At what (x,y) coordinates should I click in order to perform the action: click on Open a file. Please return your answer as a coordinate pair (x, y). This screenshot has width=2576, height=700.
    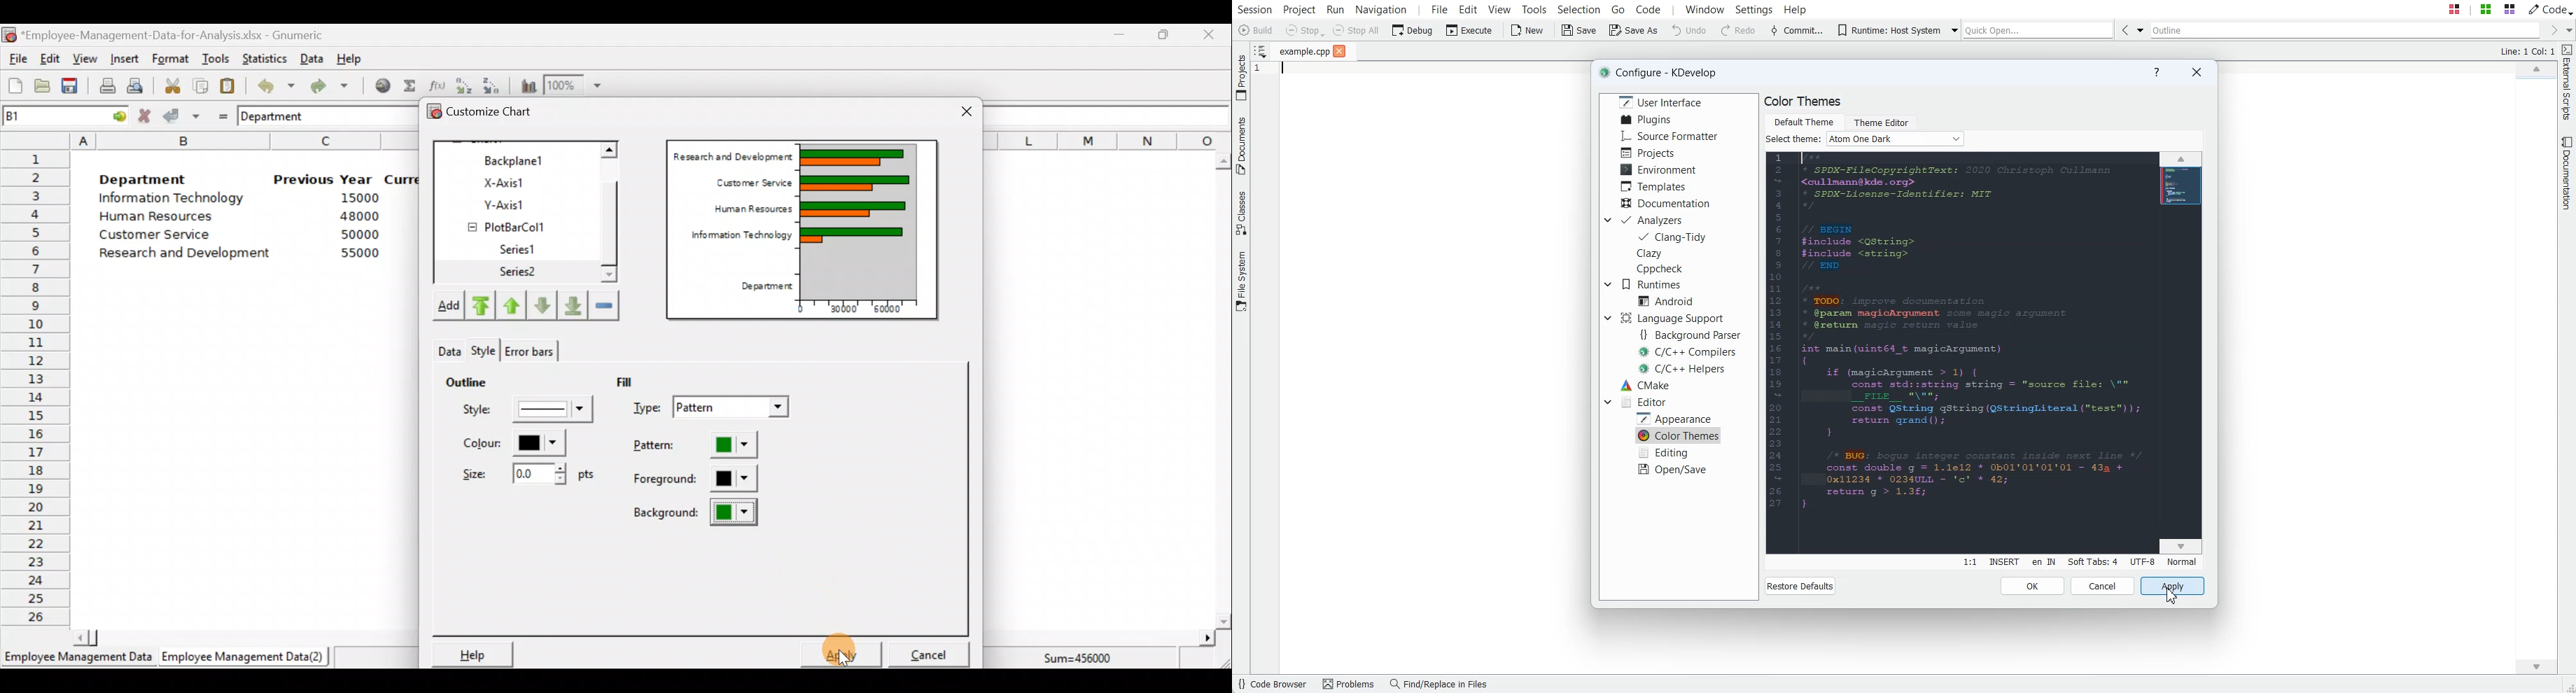
    Looking at the image, I should click on (46, 87).